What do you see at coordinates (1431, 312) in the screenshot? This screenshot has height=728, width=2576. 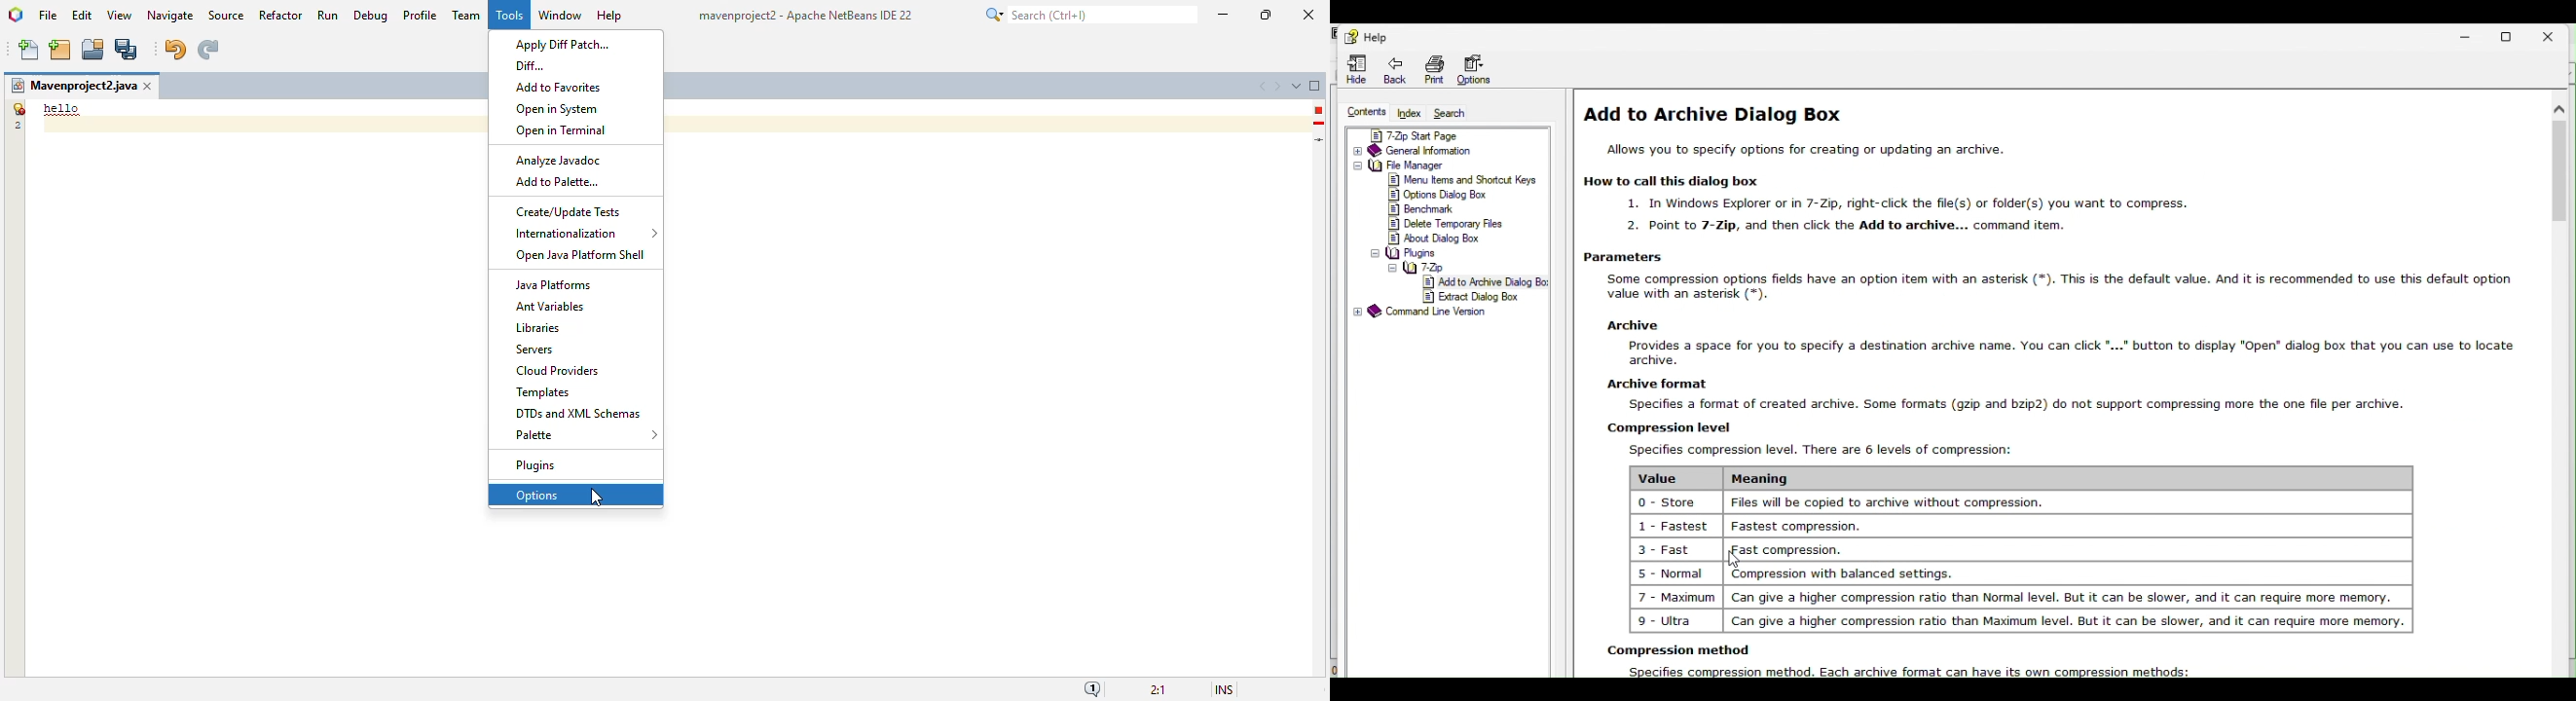 I see `Command line version ` at bounding box center [1431, 312].